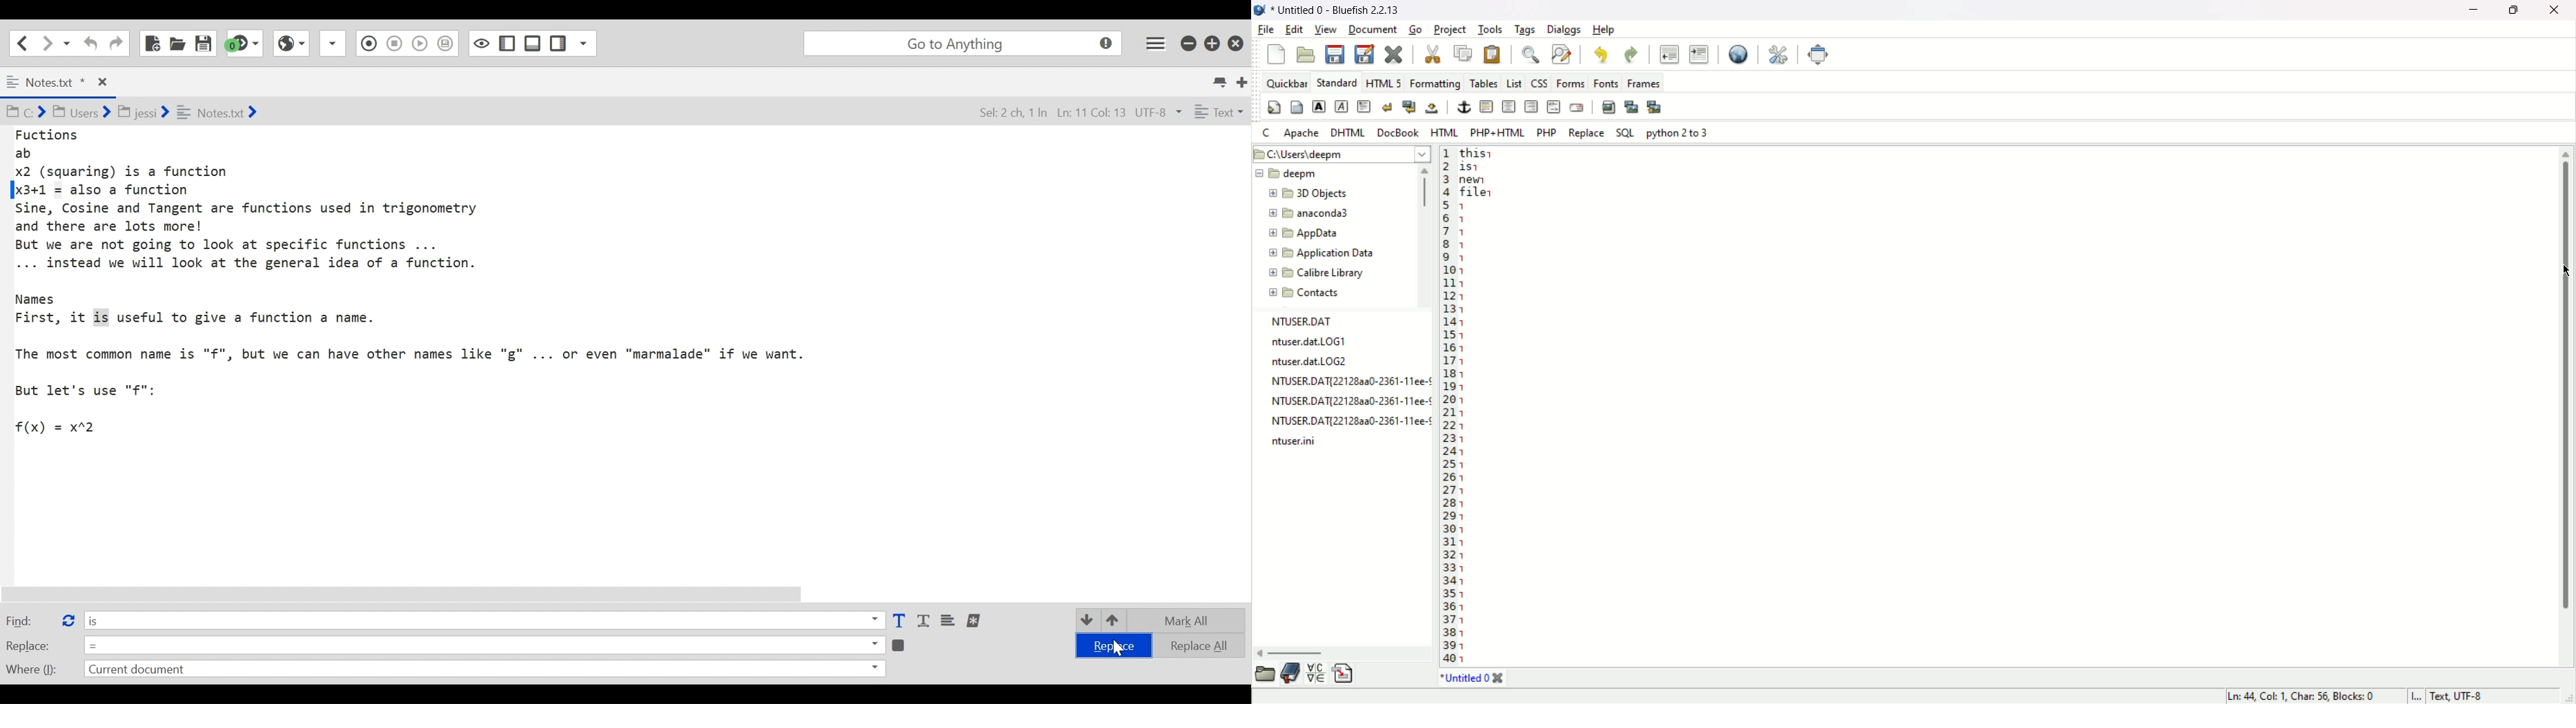 This screenshot has width=2576, height=728. Describe the element at coordinates (1499, 678) in the screenshot. I see `close` at that location.